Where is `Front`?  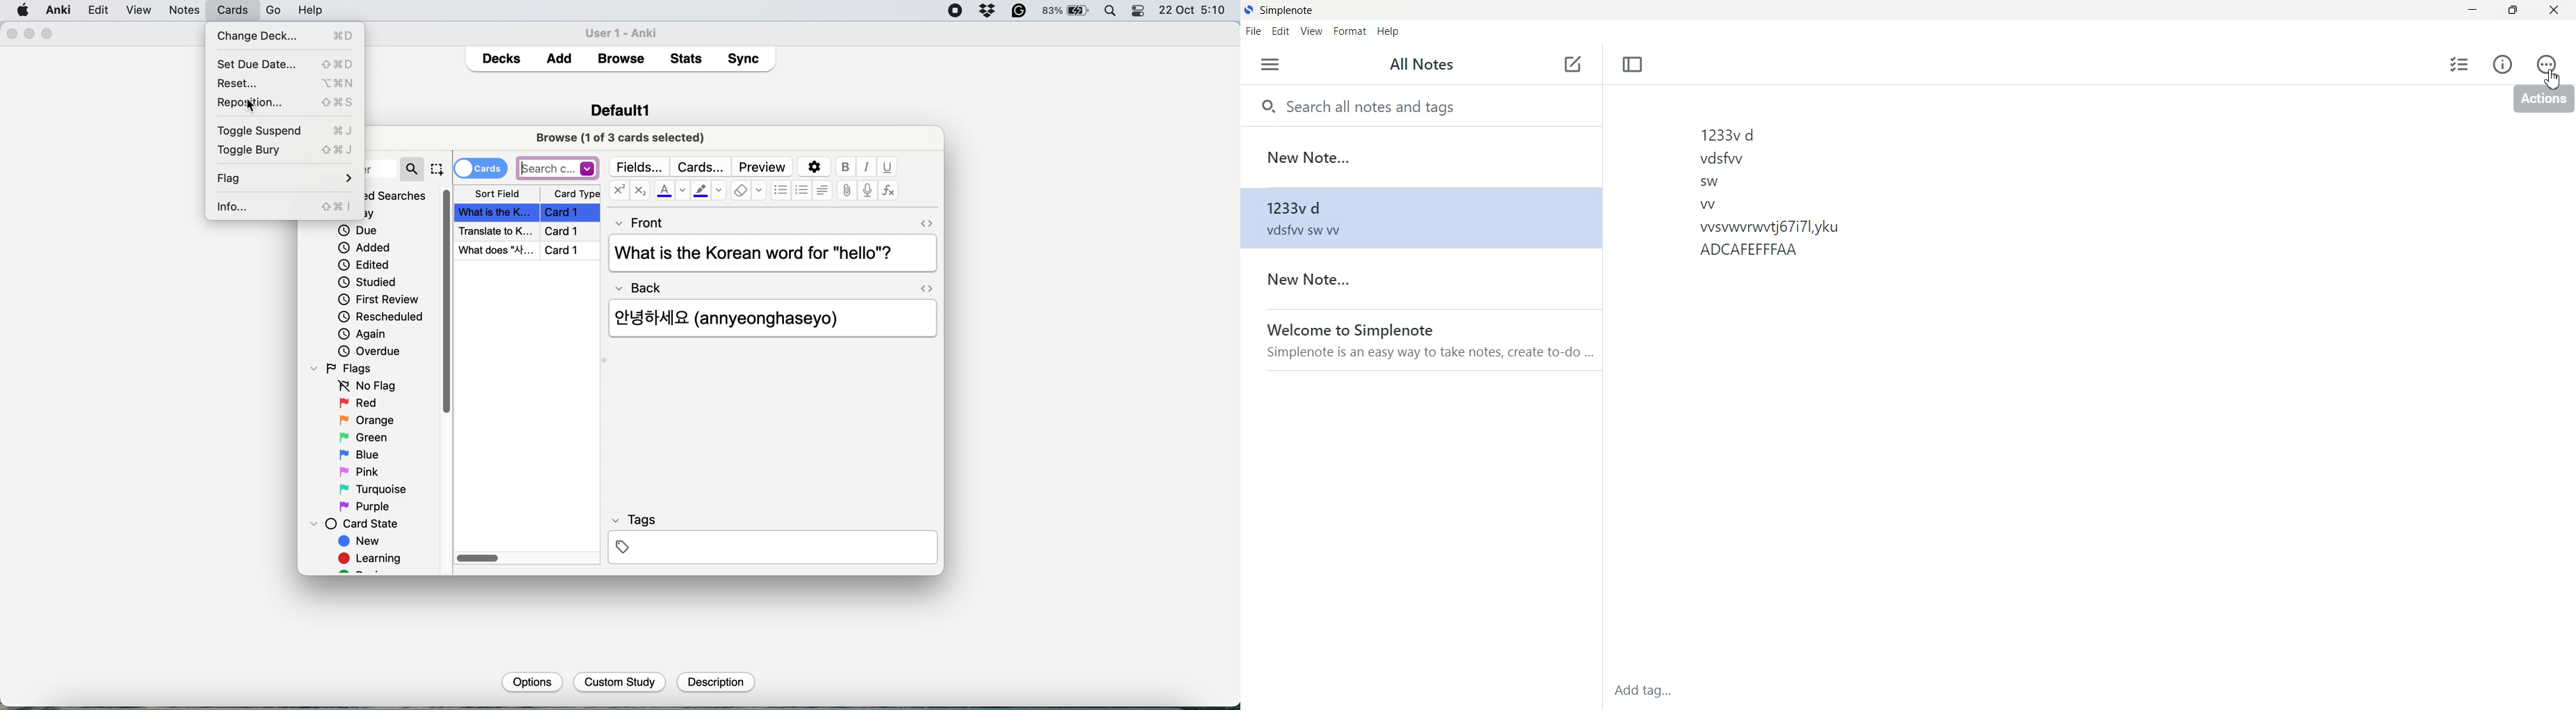 Front is located at coordinates (641, 221).